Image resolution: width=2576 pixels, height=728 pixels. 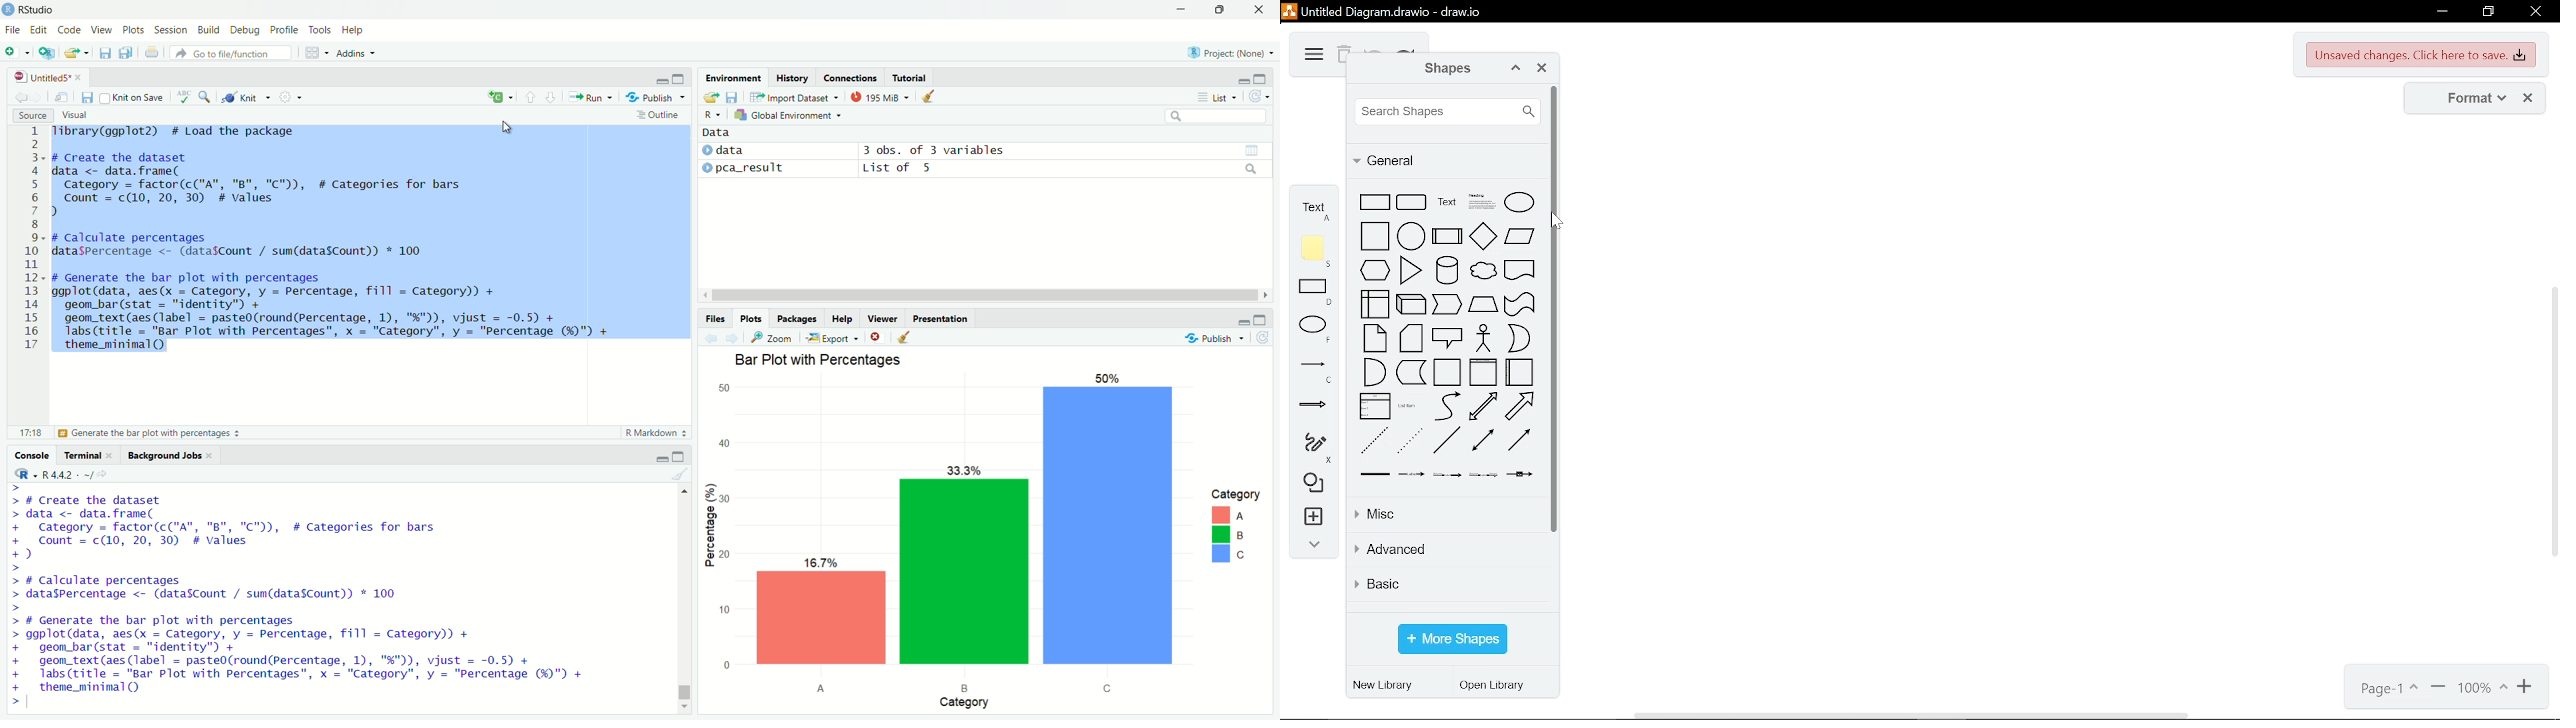 I want to click on maximize, so click(x=1260, y=319).